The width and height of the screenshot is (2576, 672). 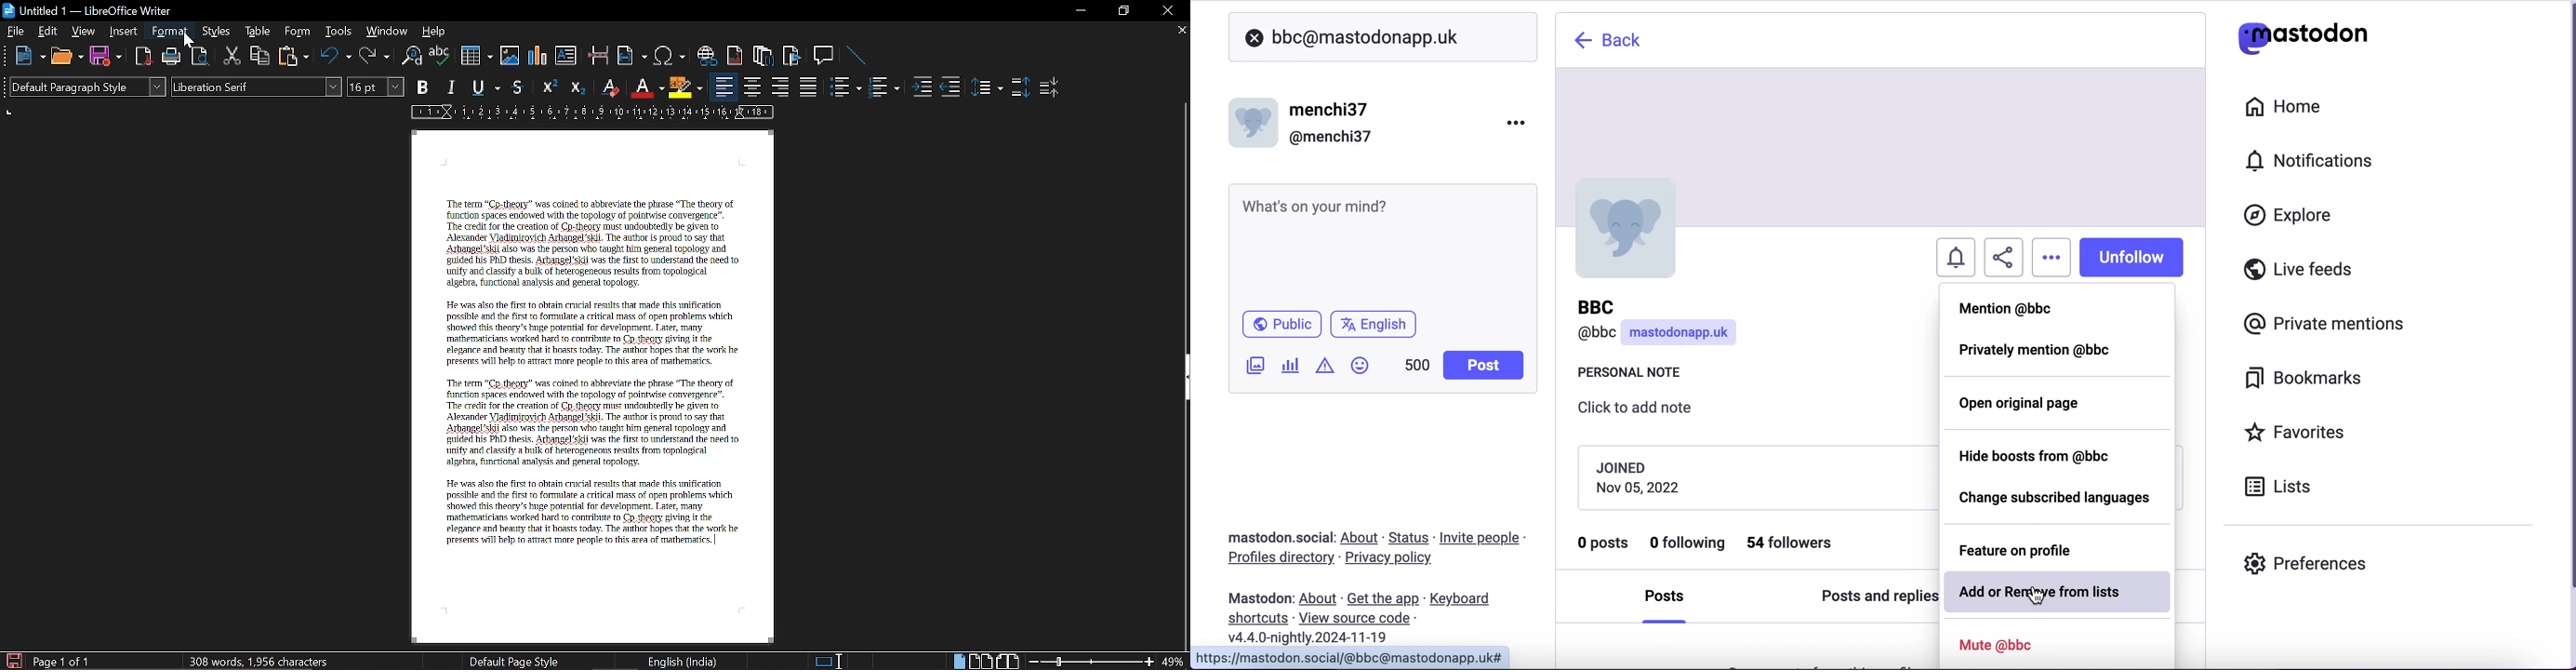 What do you see at coordinates (2004, 647) in the screenshot?
I see `mute @bbc` at bounding box center [2004, 647].